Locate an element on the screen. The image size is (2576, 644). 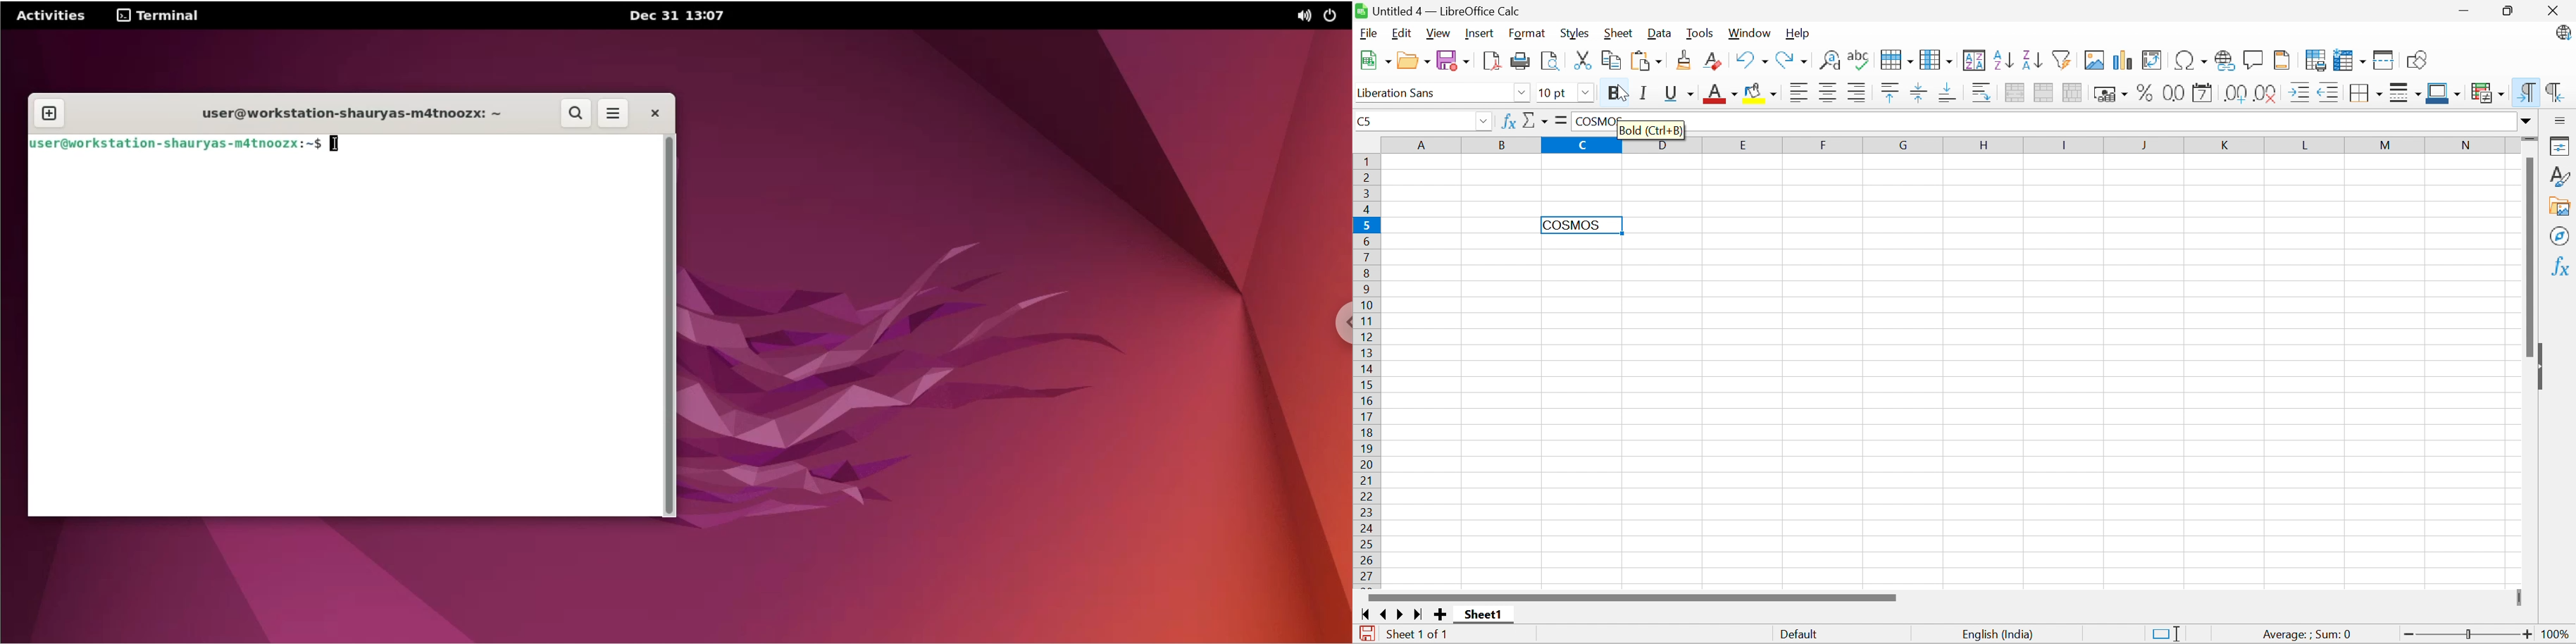
Drop Down is located at coordinates (2528, 122).